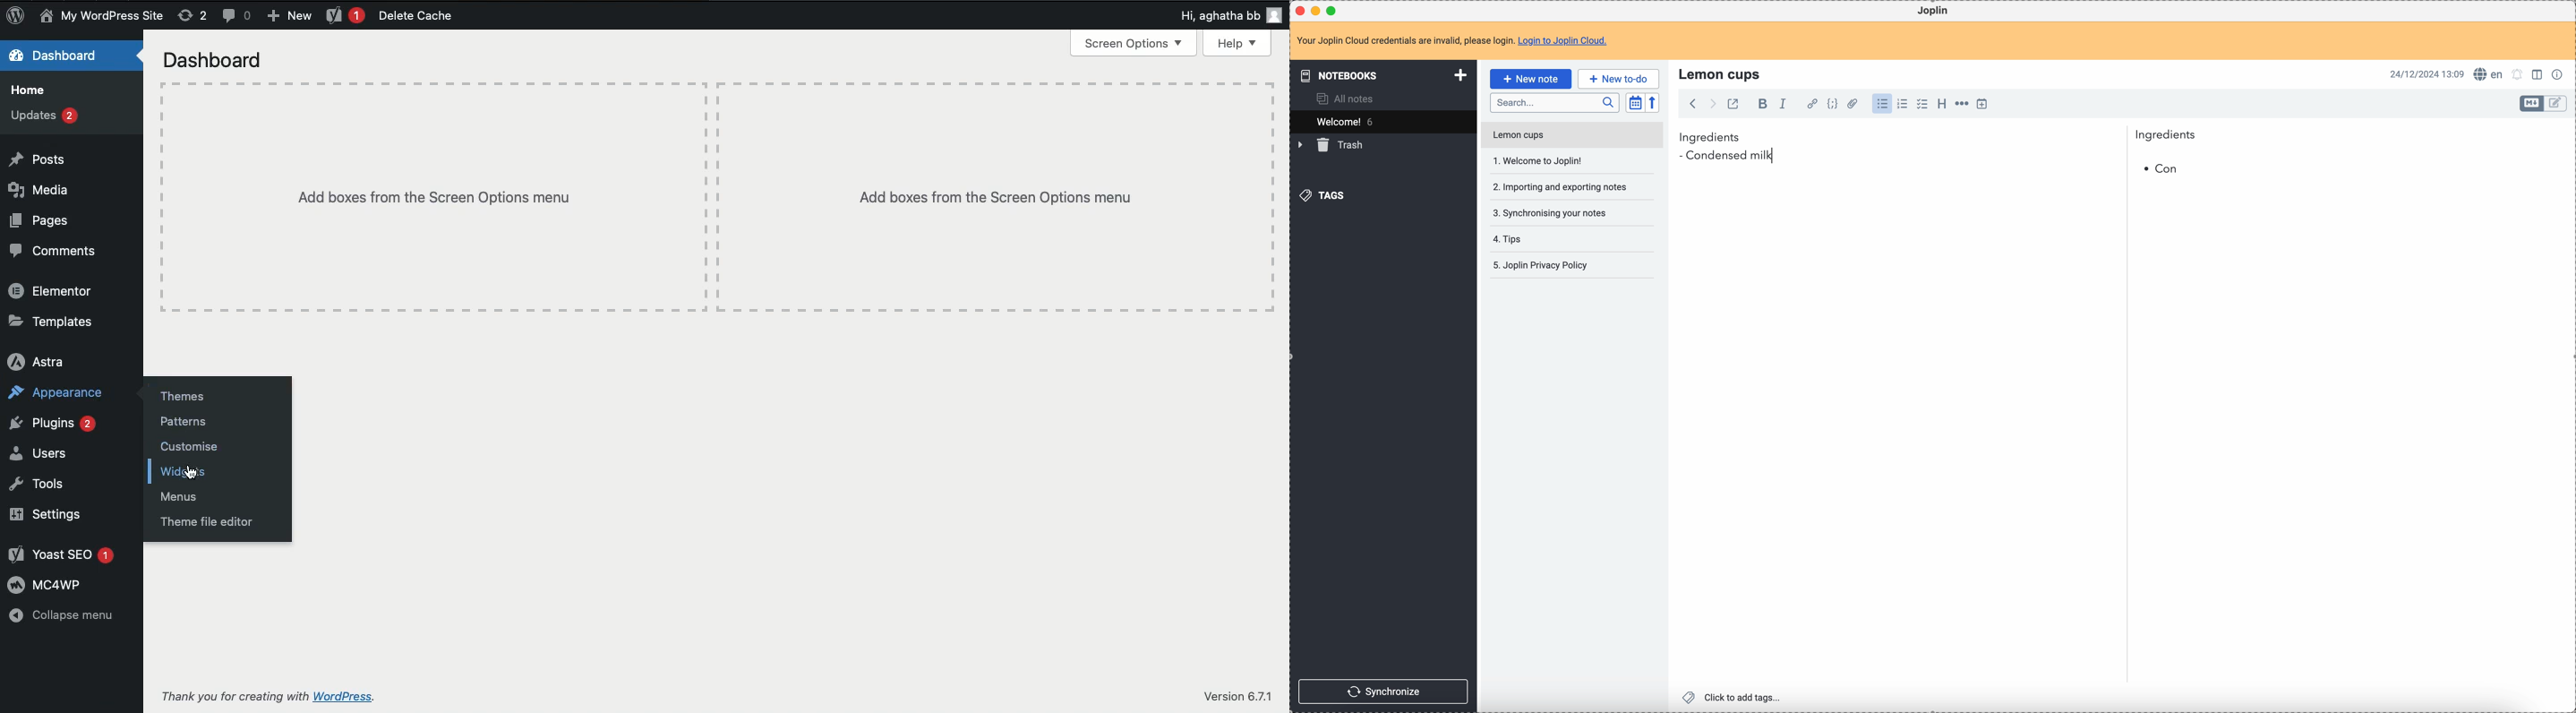 The width and height of the screenshot is (2576, 728). What do you see at coordinates (2557, 104) in the screenshot?
I see `toggle edit layout` at bounding box center [2557, 104].